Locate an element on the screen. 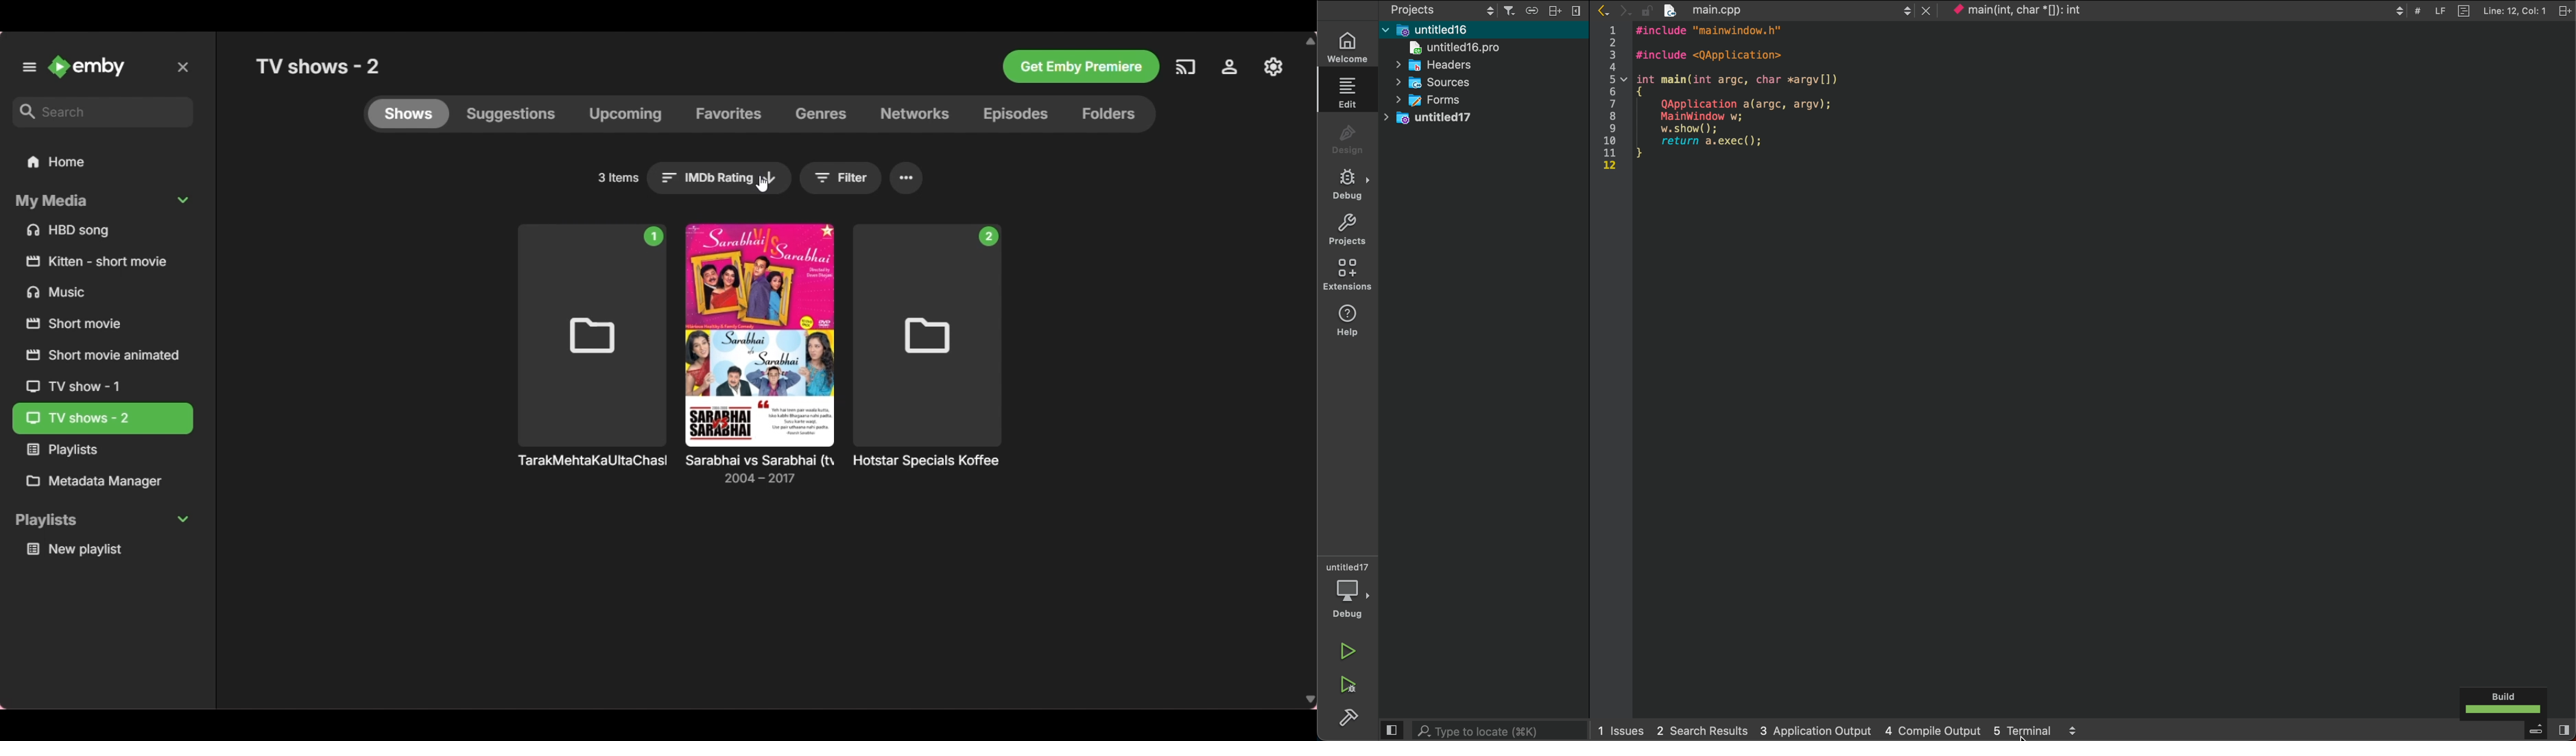 This screenshot has height=756, width=2576. #include "mainwindow.h" #include <QApplication>int main(int argc, char *argv[]){QApplication a(argc, argv);MainWindow w;w.show();return a.exec();} is located at coordinates (1745, 98).